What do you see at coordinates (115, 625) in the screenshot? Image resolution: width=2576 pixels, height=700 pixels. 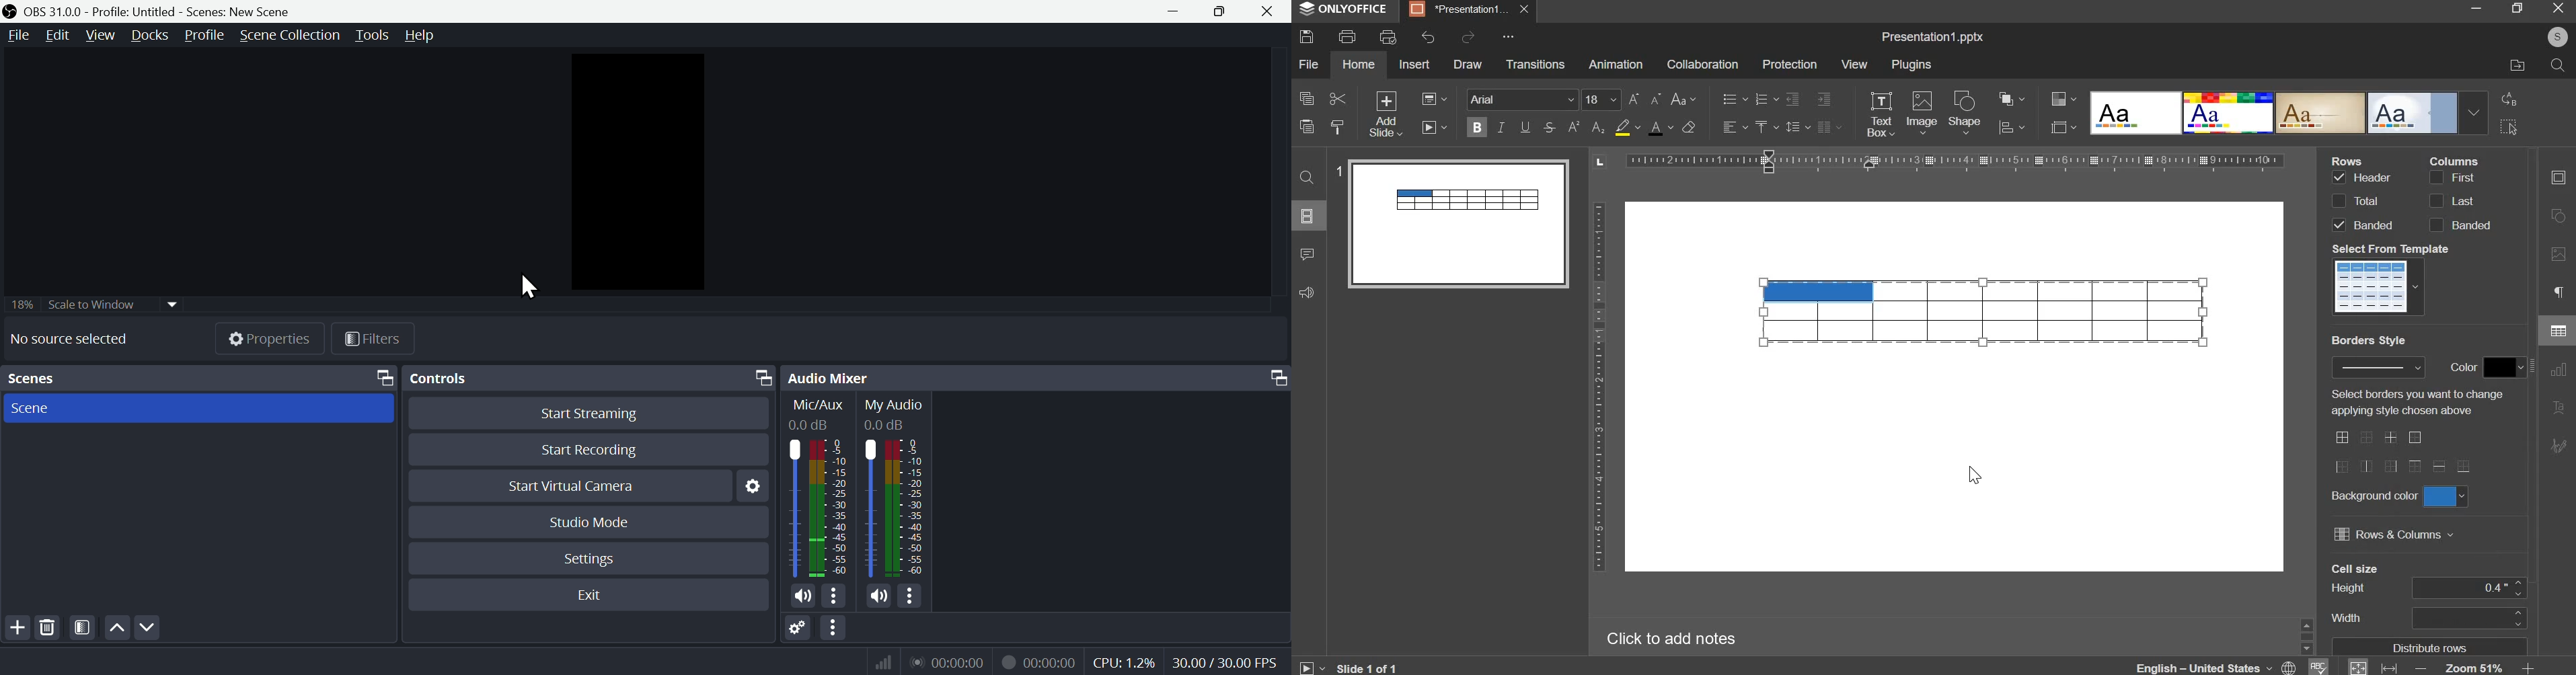 I see `Up` at bounding box center [115, 625].